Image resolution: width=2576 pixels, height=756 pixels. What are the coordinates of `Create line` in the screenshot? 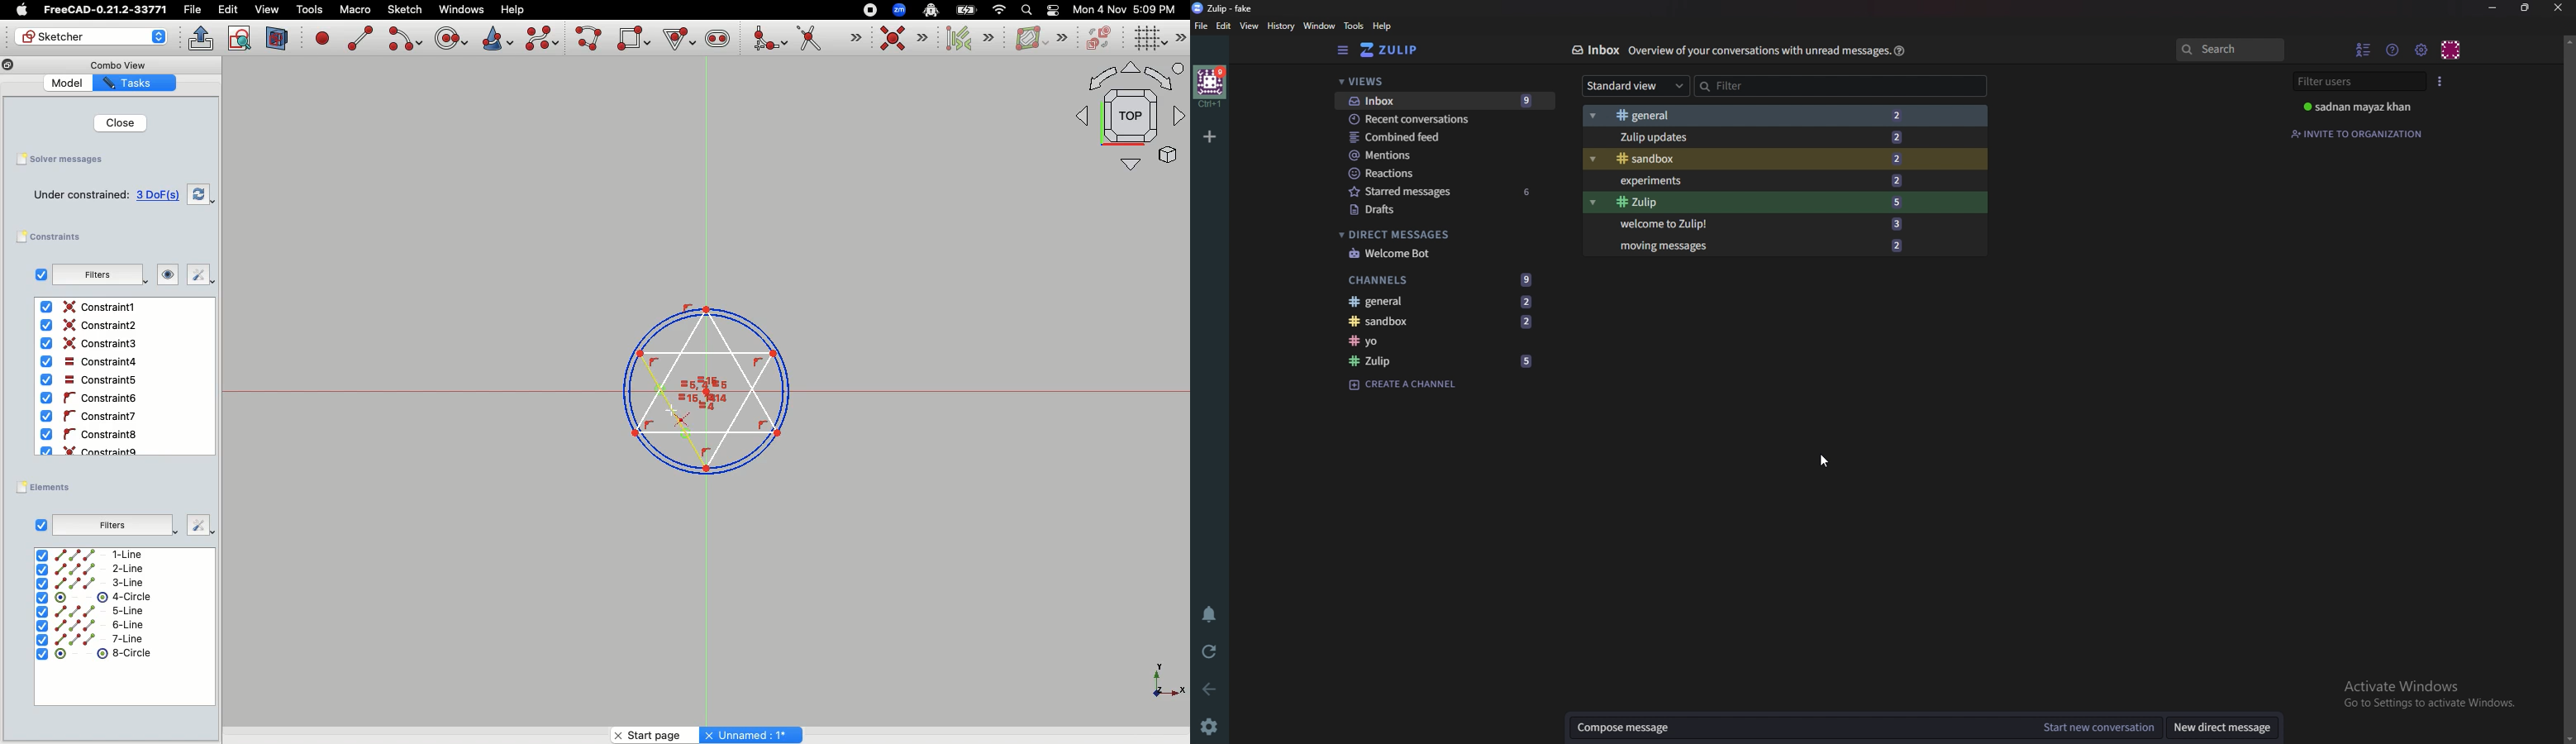 It's located at (360, 38).